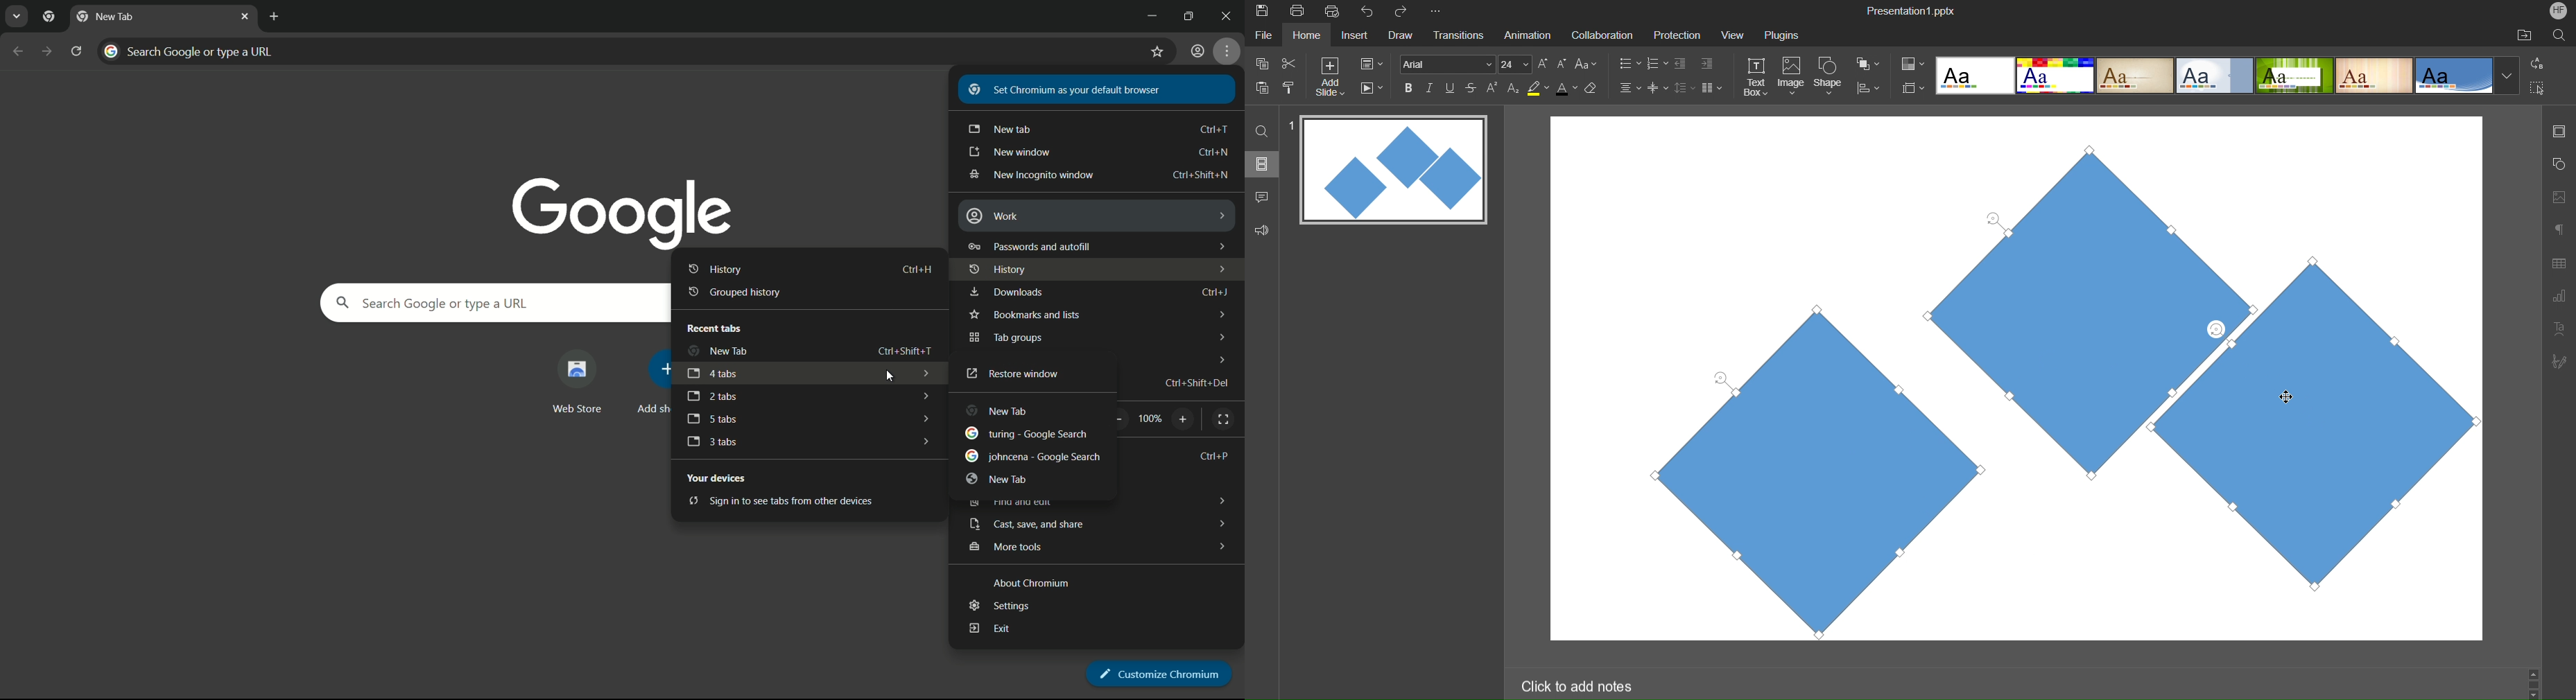 Image resolution: width=2576 pixels, height=700 pixels. Describe the element at coordinates (1000, 412) in the screenshot. I see `new tab` at that location.